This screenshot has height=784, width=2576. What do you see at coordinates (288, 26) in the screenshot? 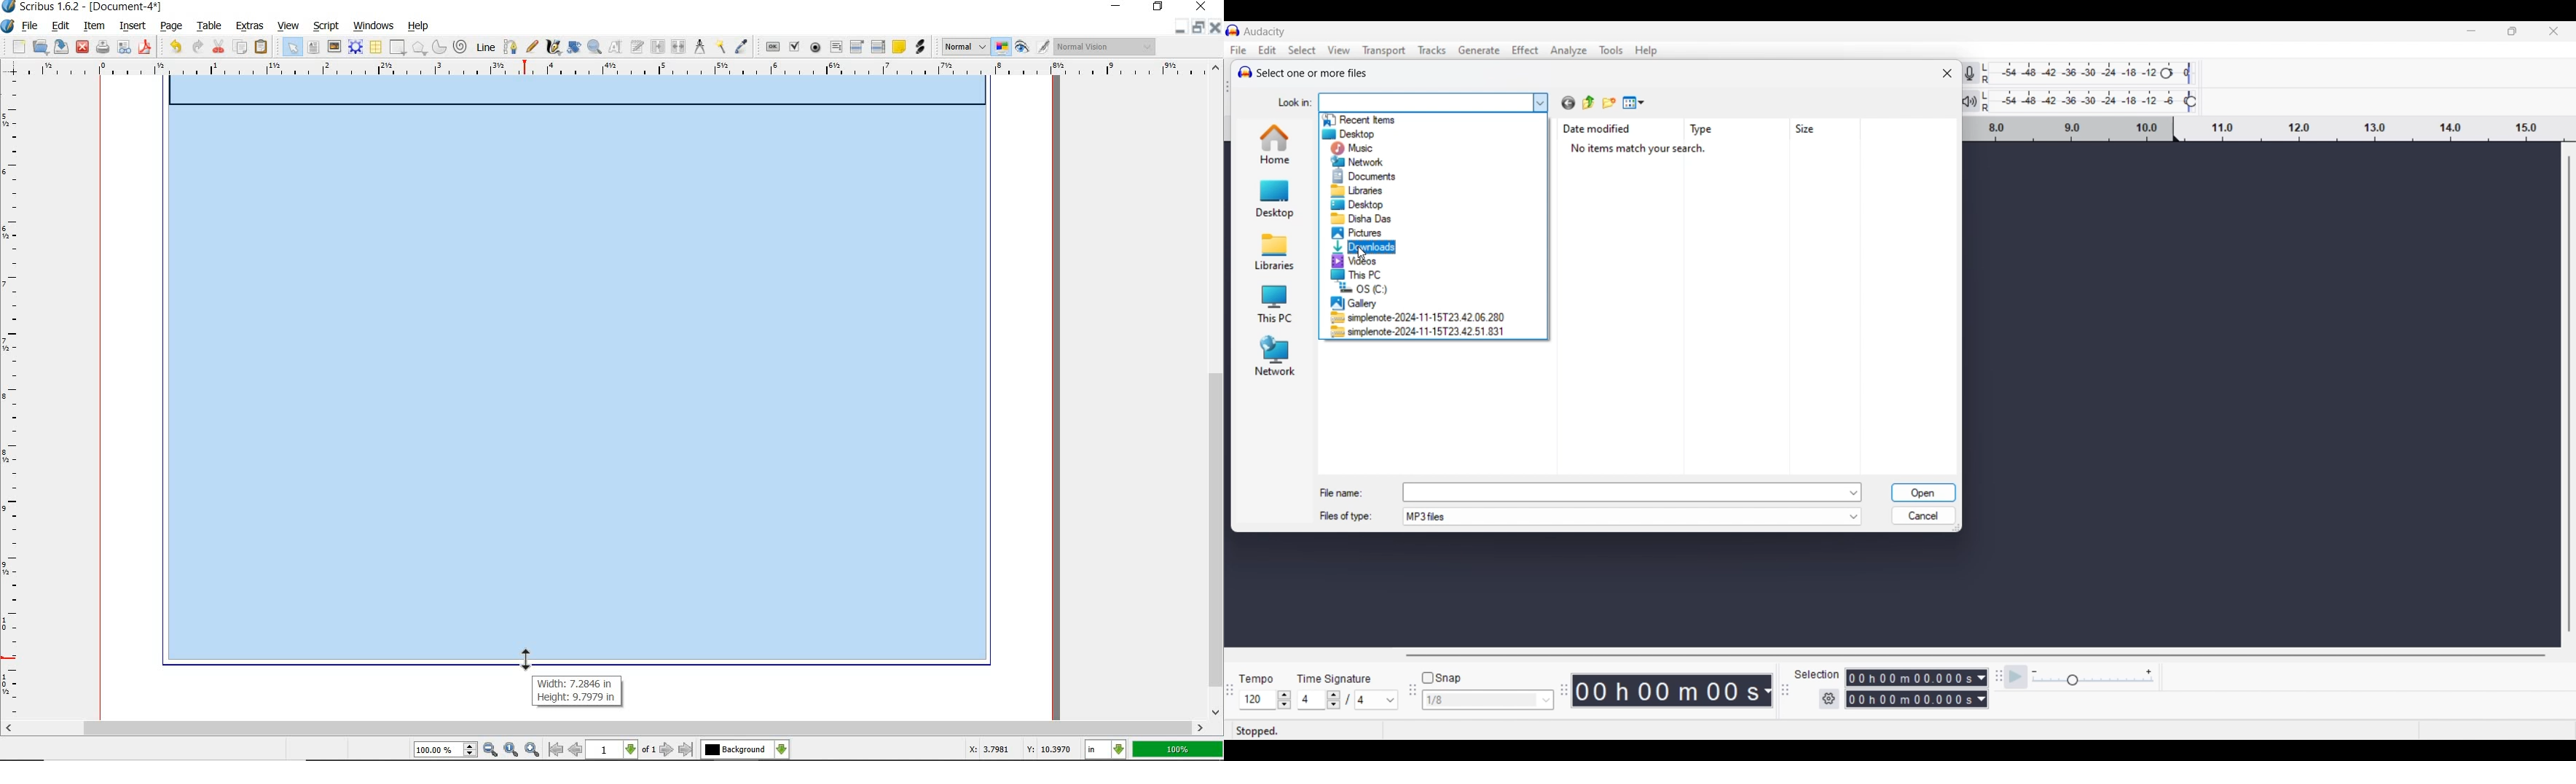
I see `view` at bounding box center [288, 26].